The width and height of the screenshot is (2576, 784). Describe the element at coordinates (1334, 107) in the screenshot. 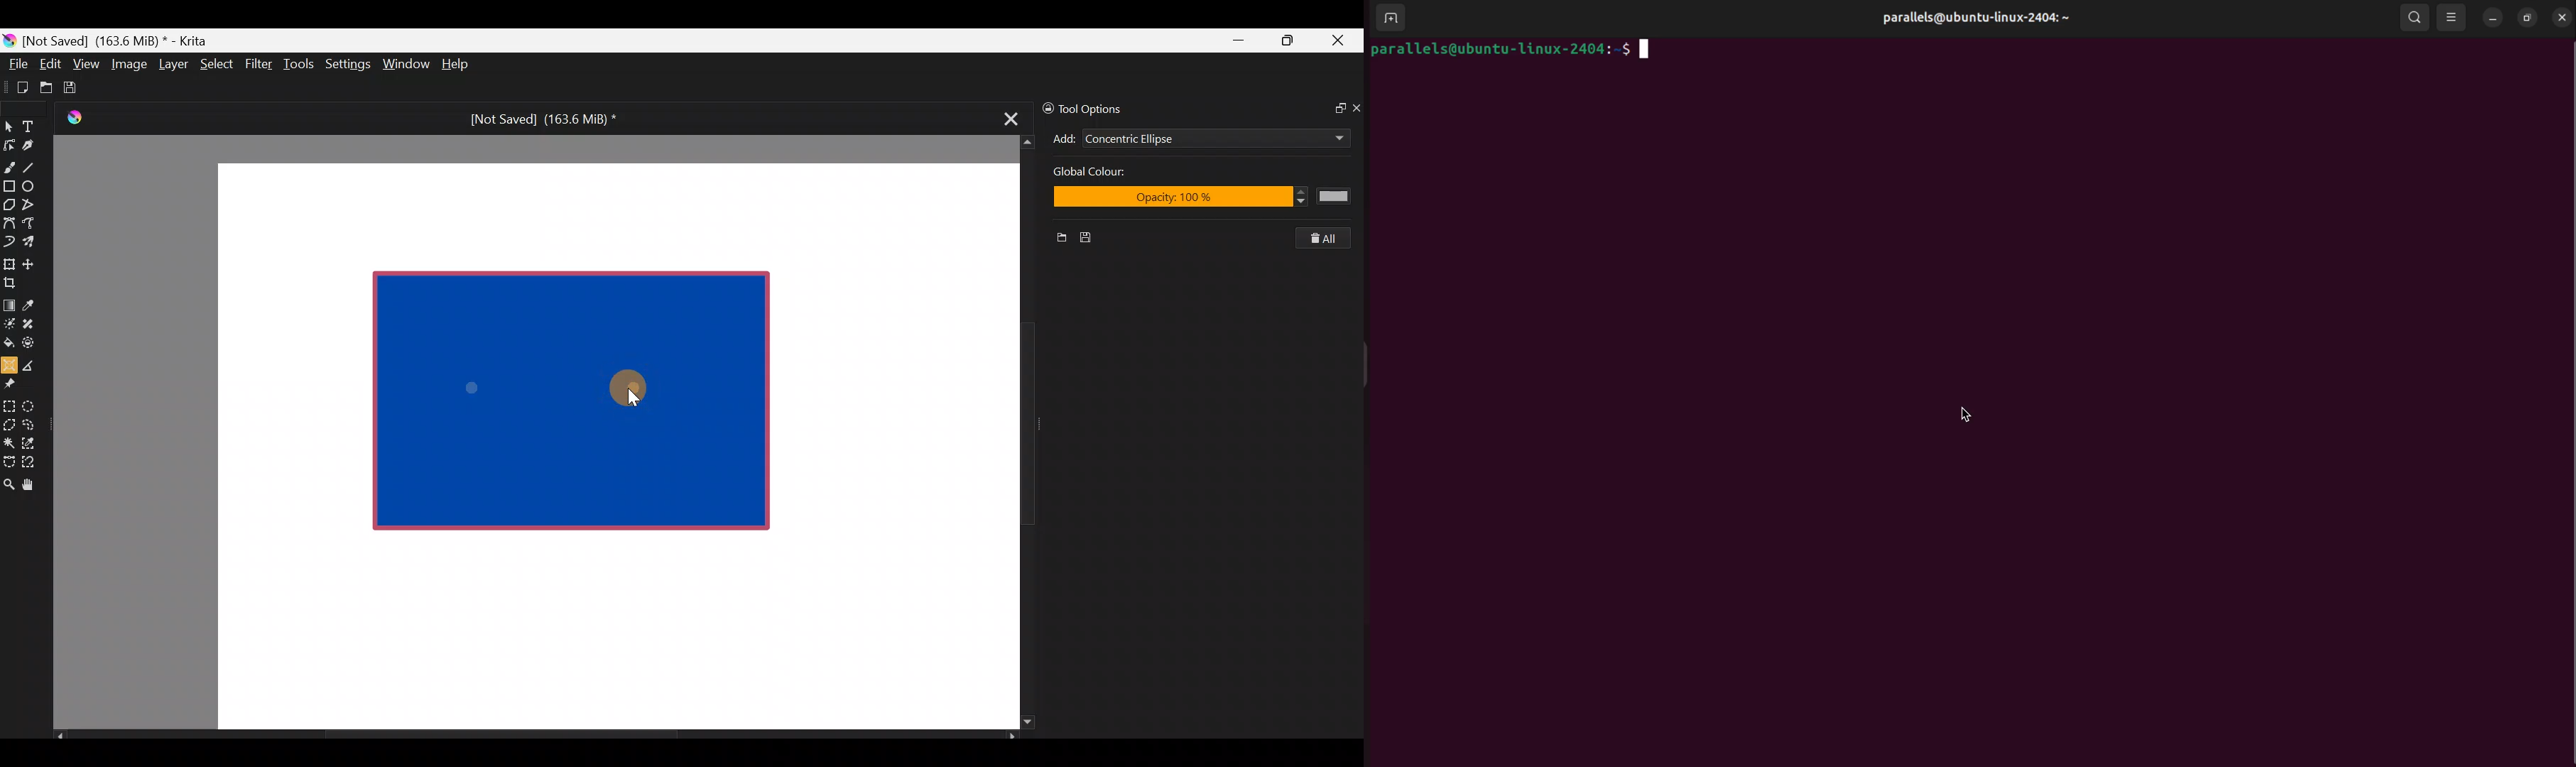

I see `Float docker` at that location.